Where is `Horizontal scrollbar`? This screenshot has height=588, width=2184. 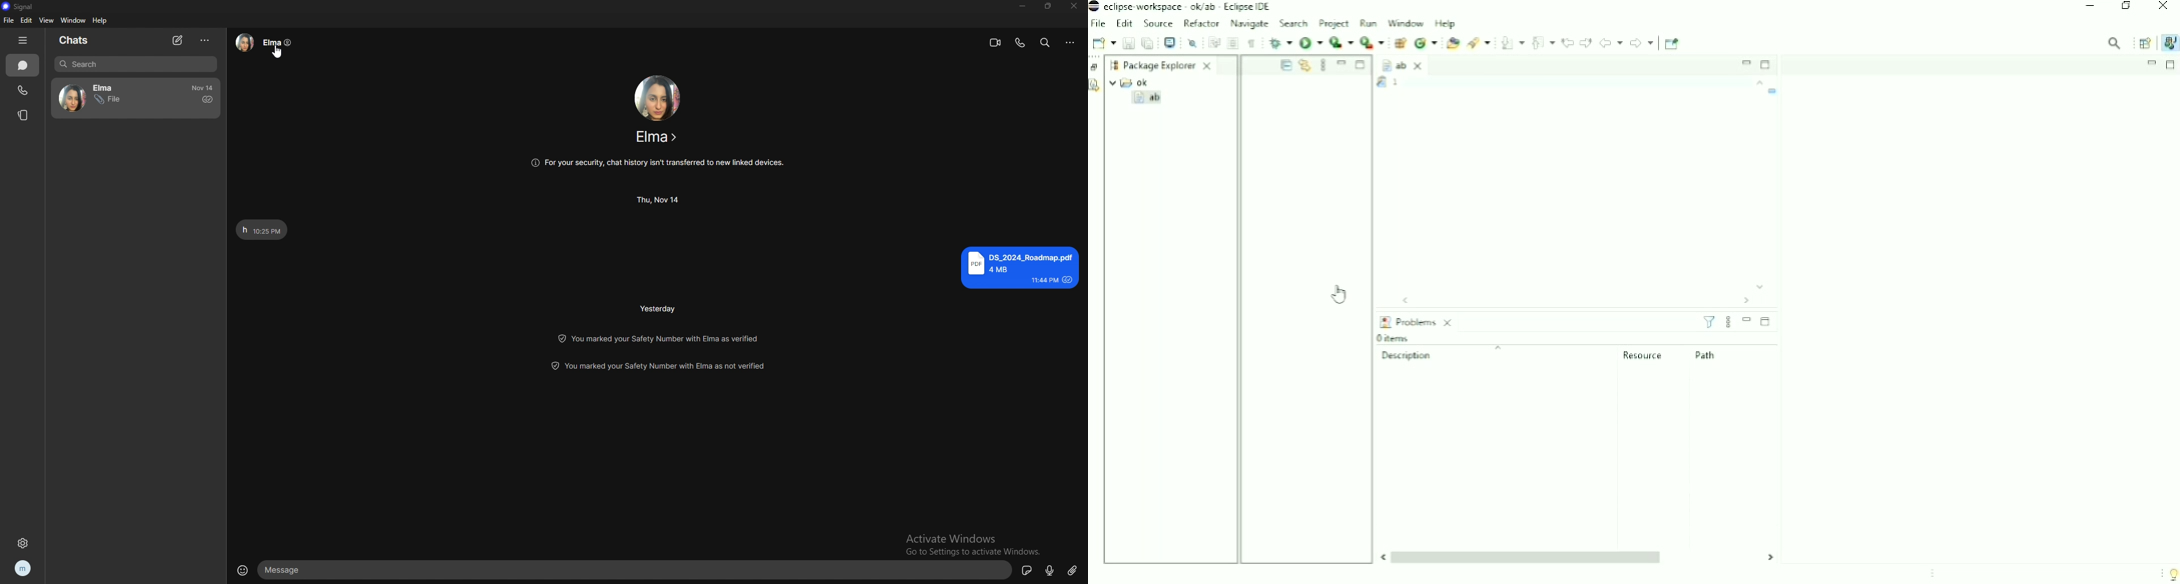 Horizontal scrollbar is located at coordinates (1577, 557).